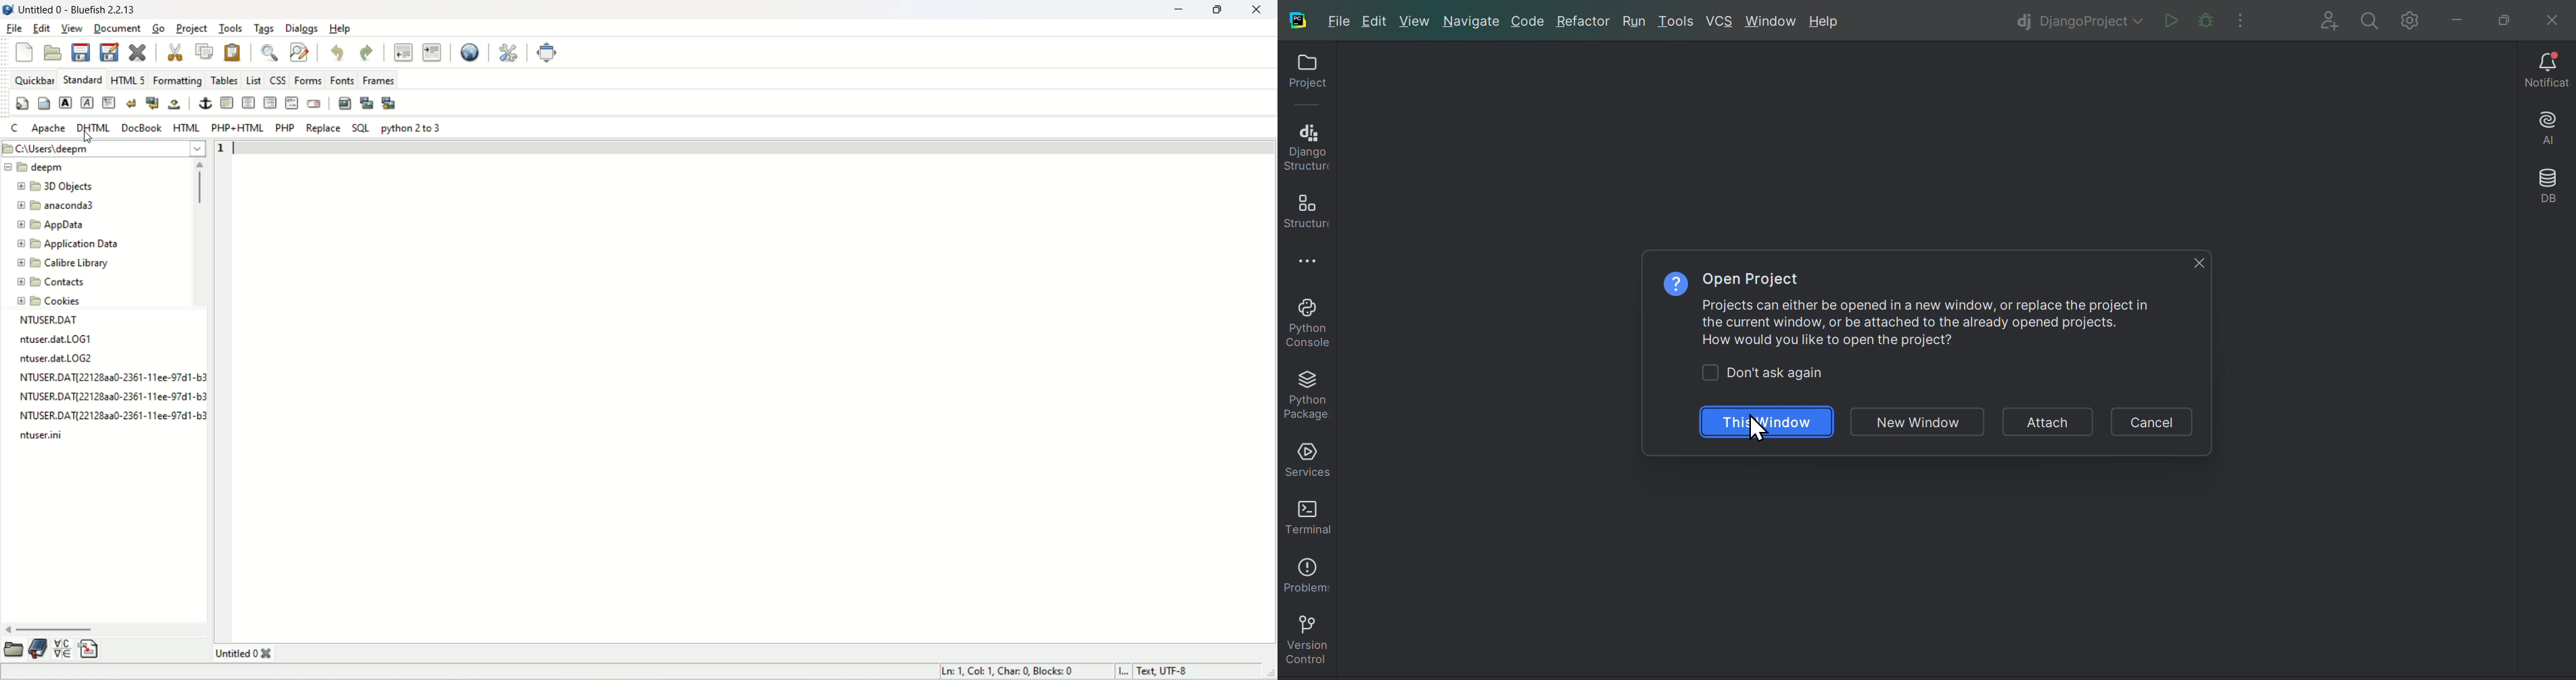 This screenshot has height=700, width=2576. What do you see at coordinates (1340, 24) in the screenshot?
I see `File` at bounding box center [1340, 24].